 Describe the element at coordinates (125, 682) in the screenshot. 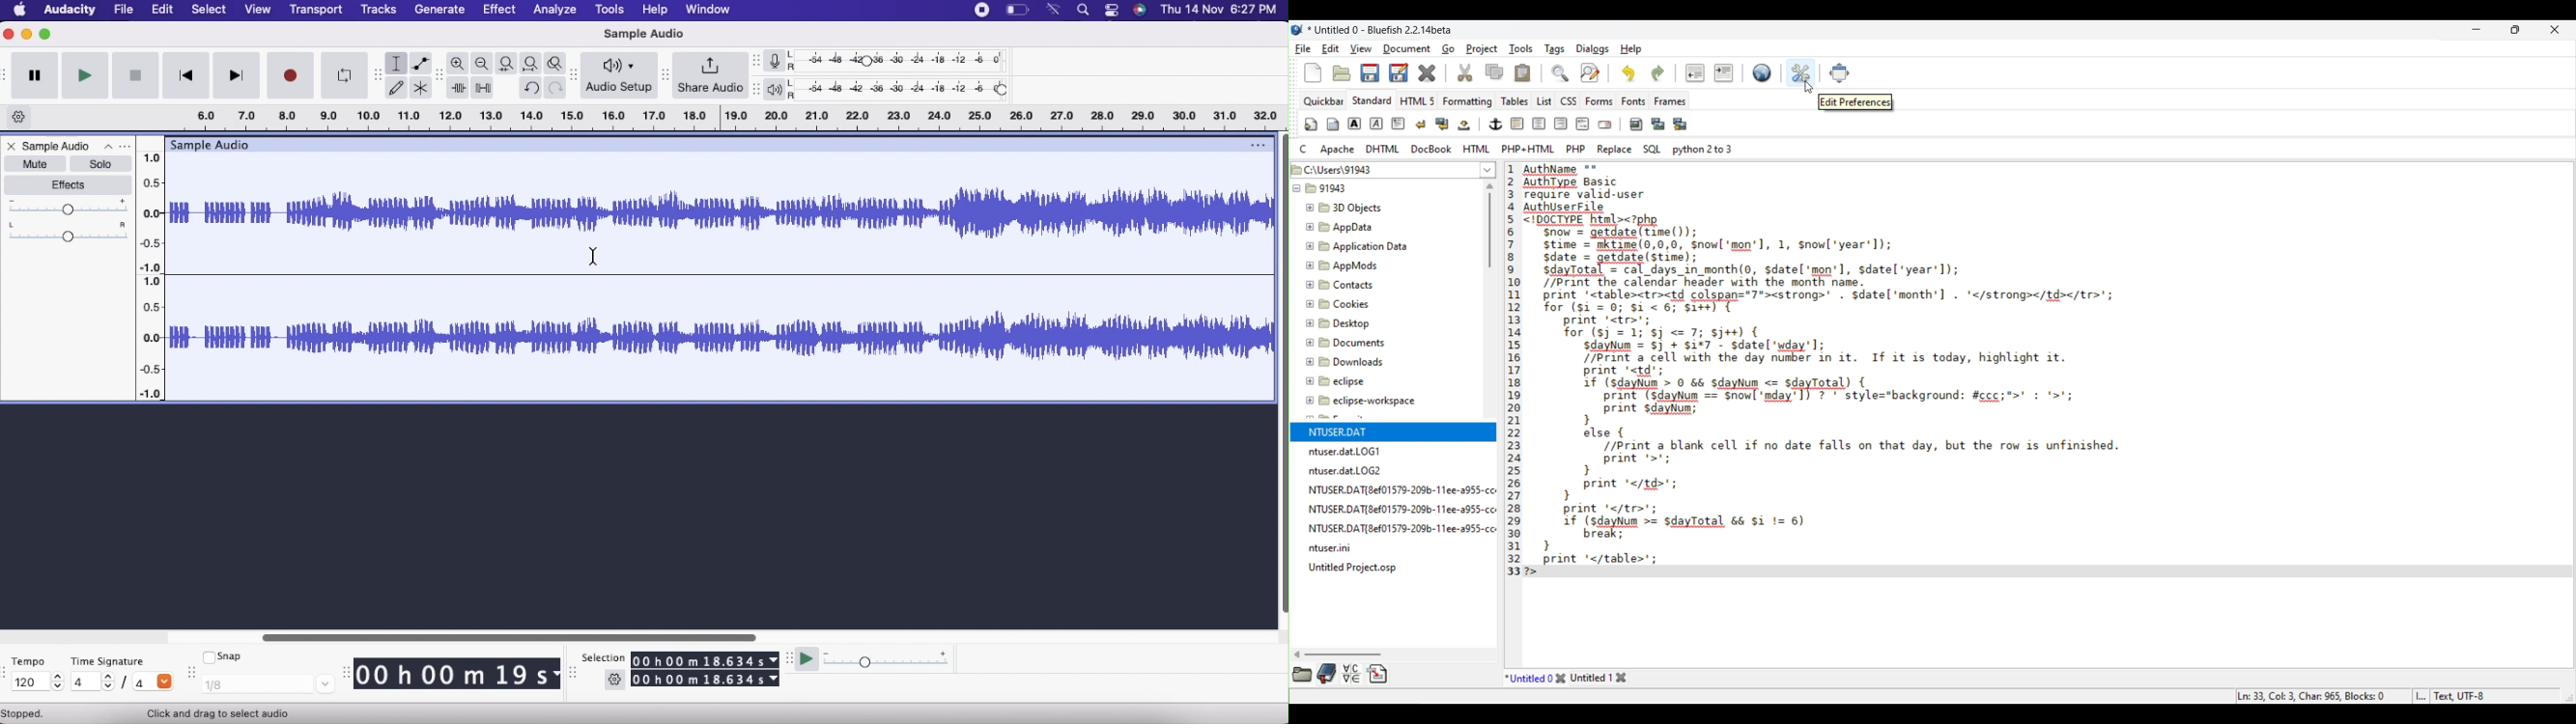

I see `/` at that location.